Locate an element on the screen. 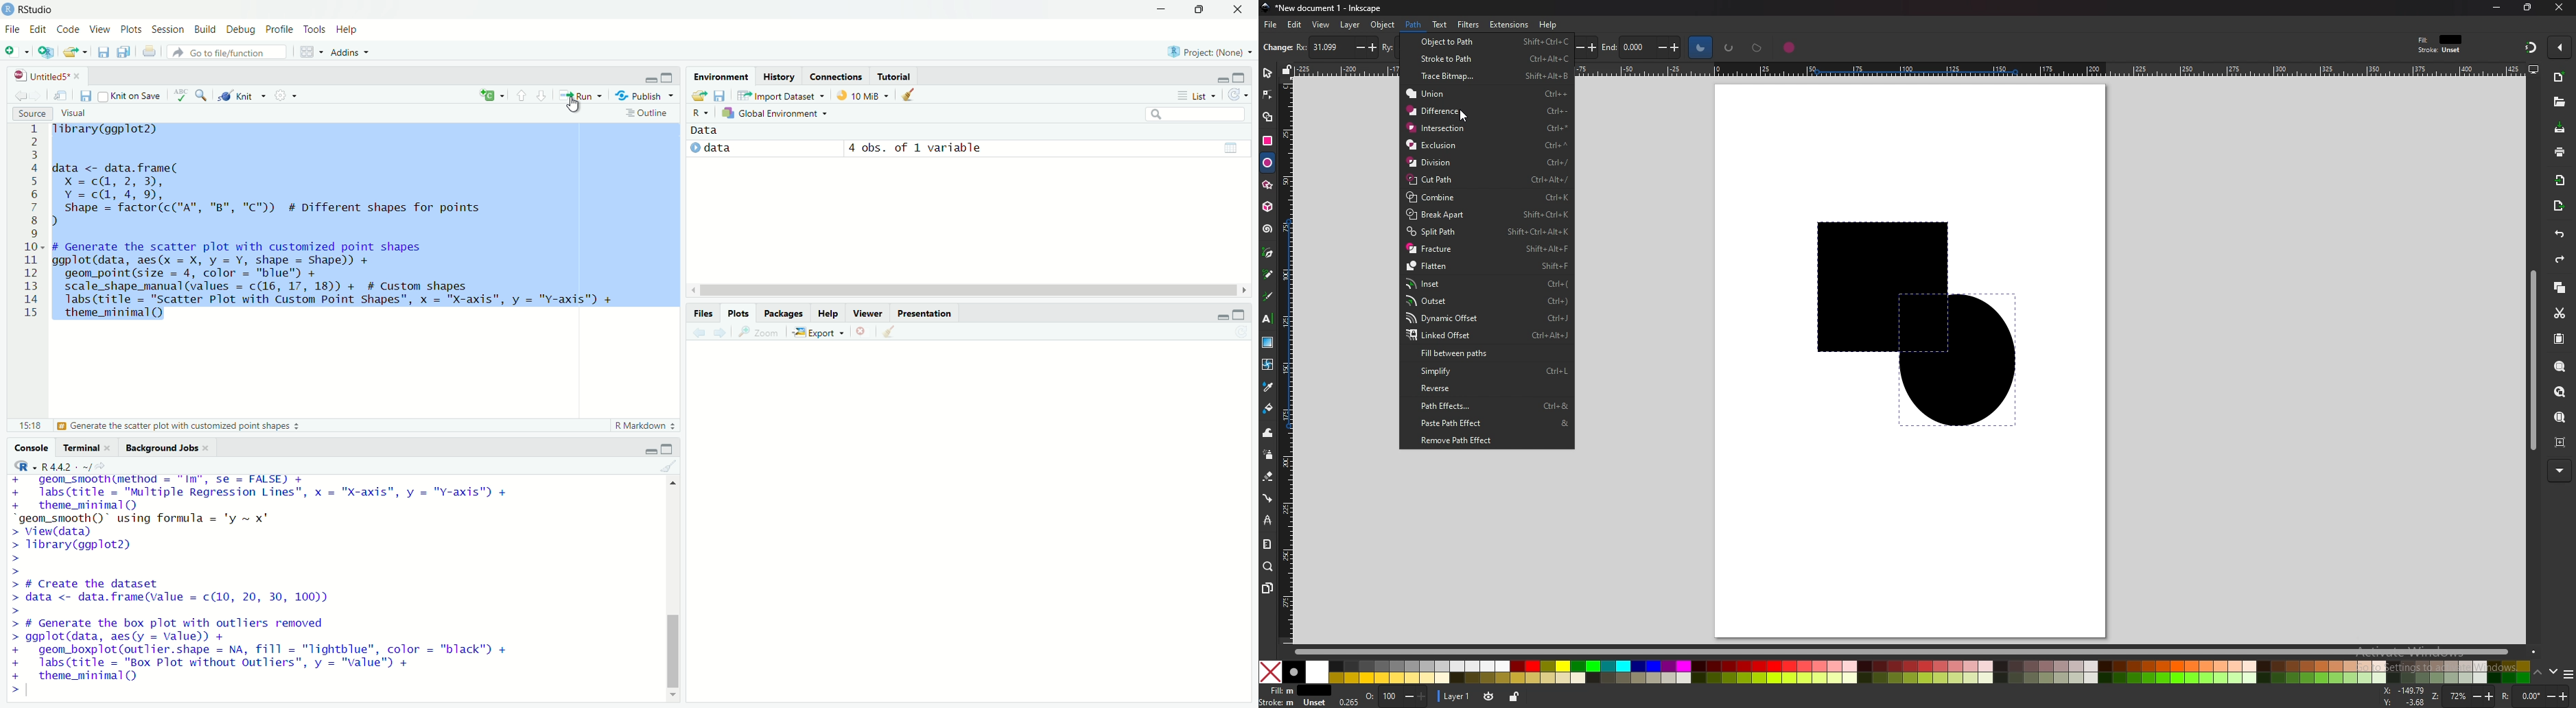 The height and width of the screenshot is (728, 2576). vertical scroll bar is located at coordinates (673, 590).